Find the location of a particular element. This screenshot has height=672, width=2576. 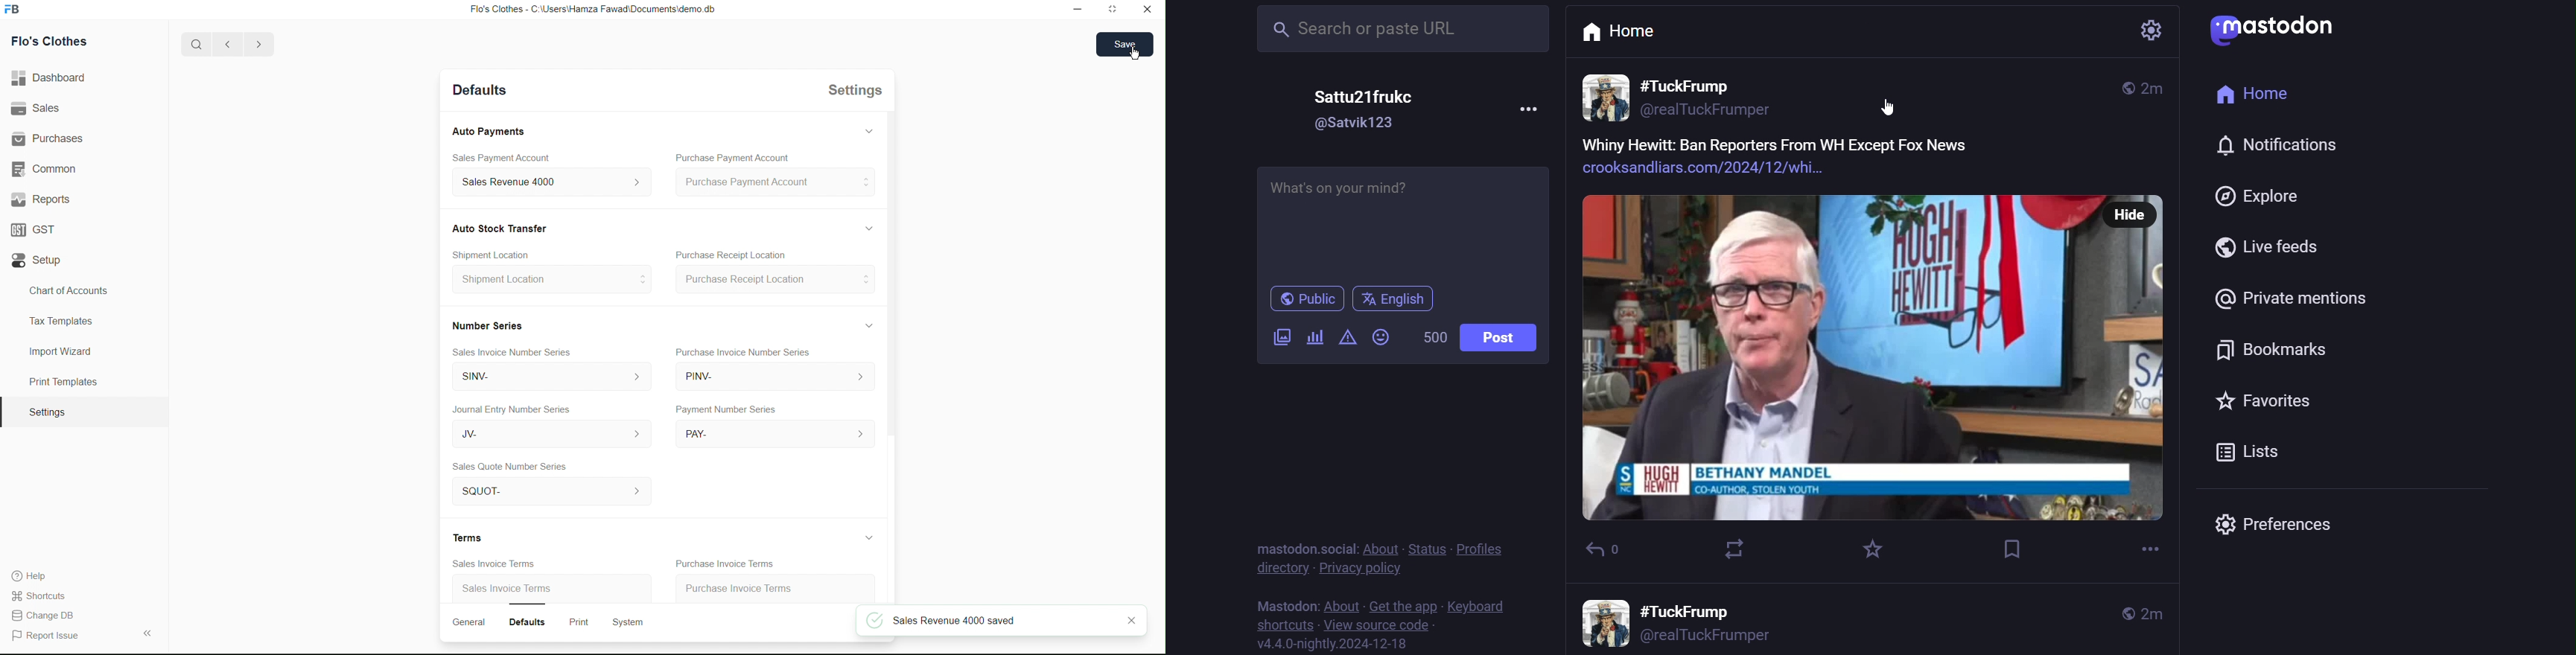

SQuOT- > is located at coordinates (543, 492).